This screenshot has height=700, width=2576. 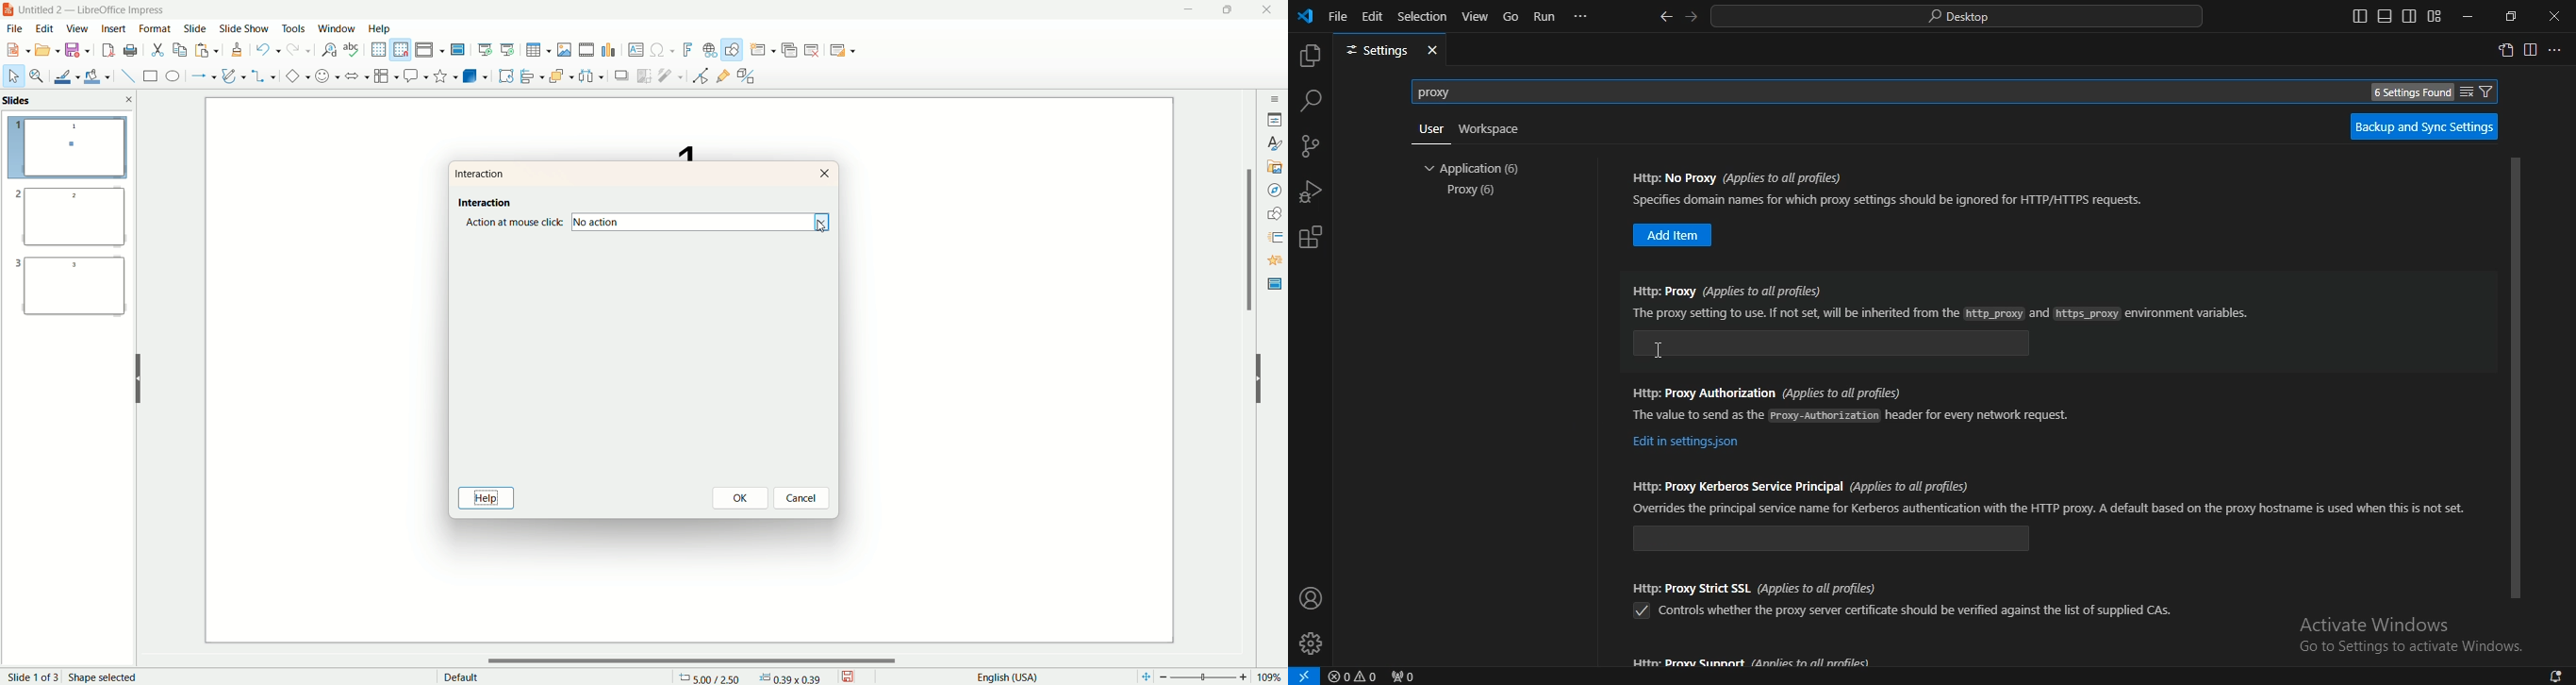 What do you see at coordinates (797, 677) in the screenshot?
I see `anchor point` at bounding box center [797, 677].